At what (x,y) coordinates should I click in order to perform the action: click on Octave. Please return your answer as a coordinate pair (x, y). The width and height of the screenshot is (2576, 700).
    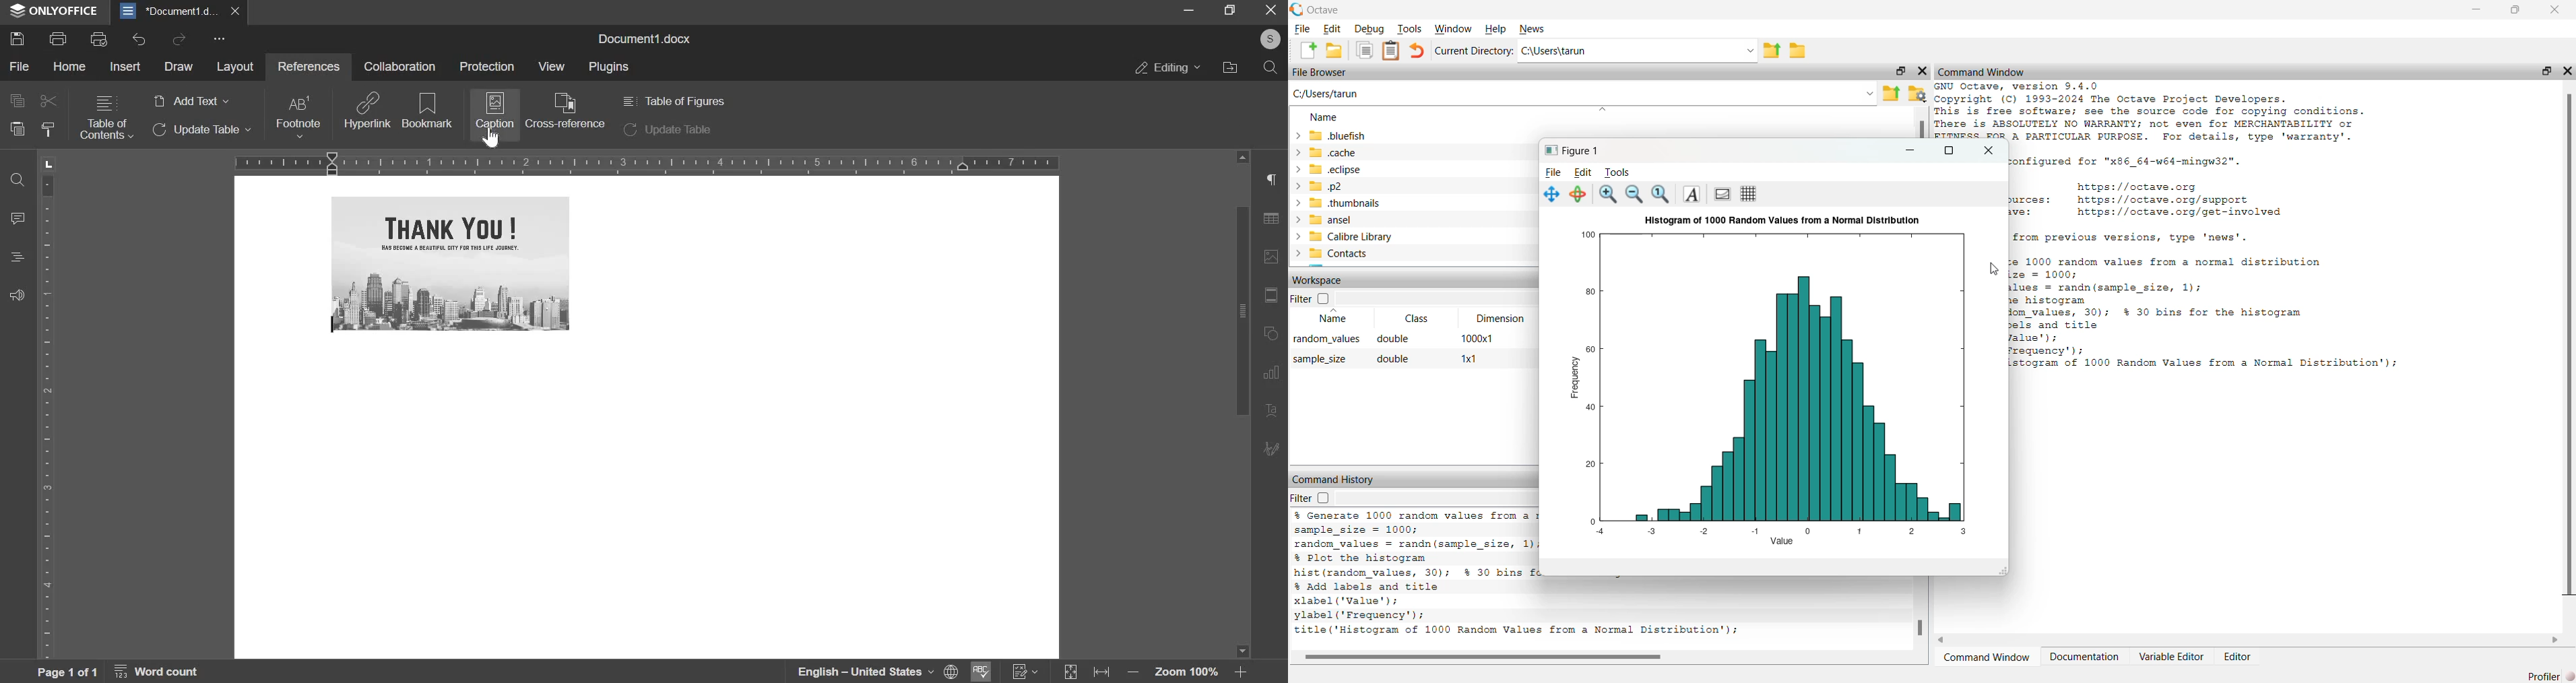
    Looking at the image, I should click on (1325, 9).